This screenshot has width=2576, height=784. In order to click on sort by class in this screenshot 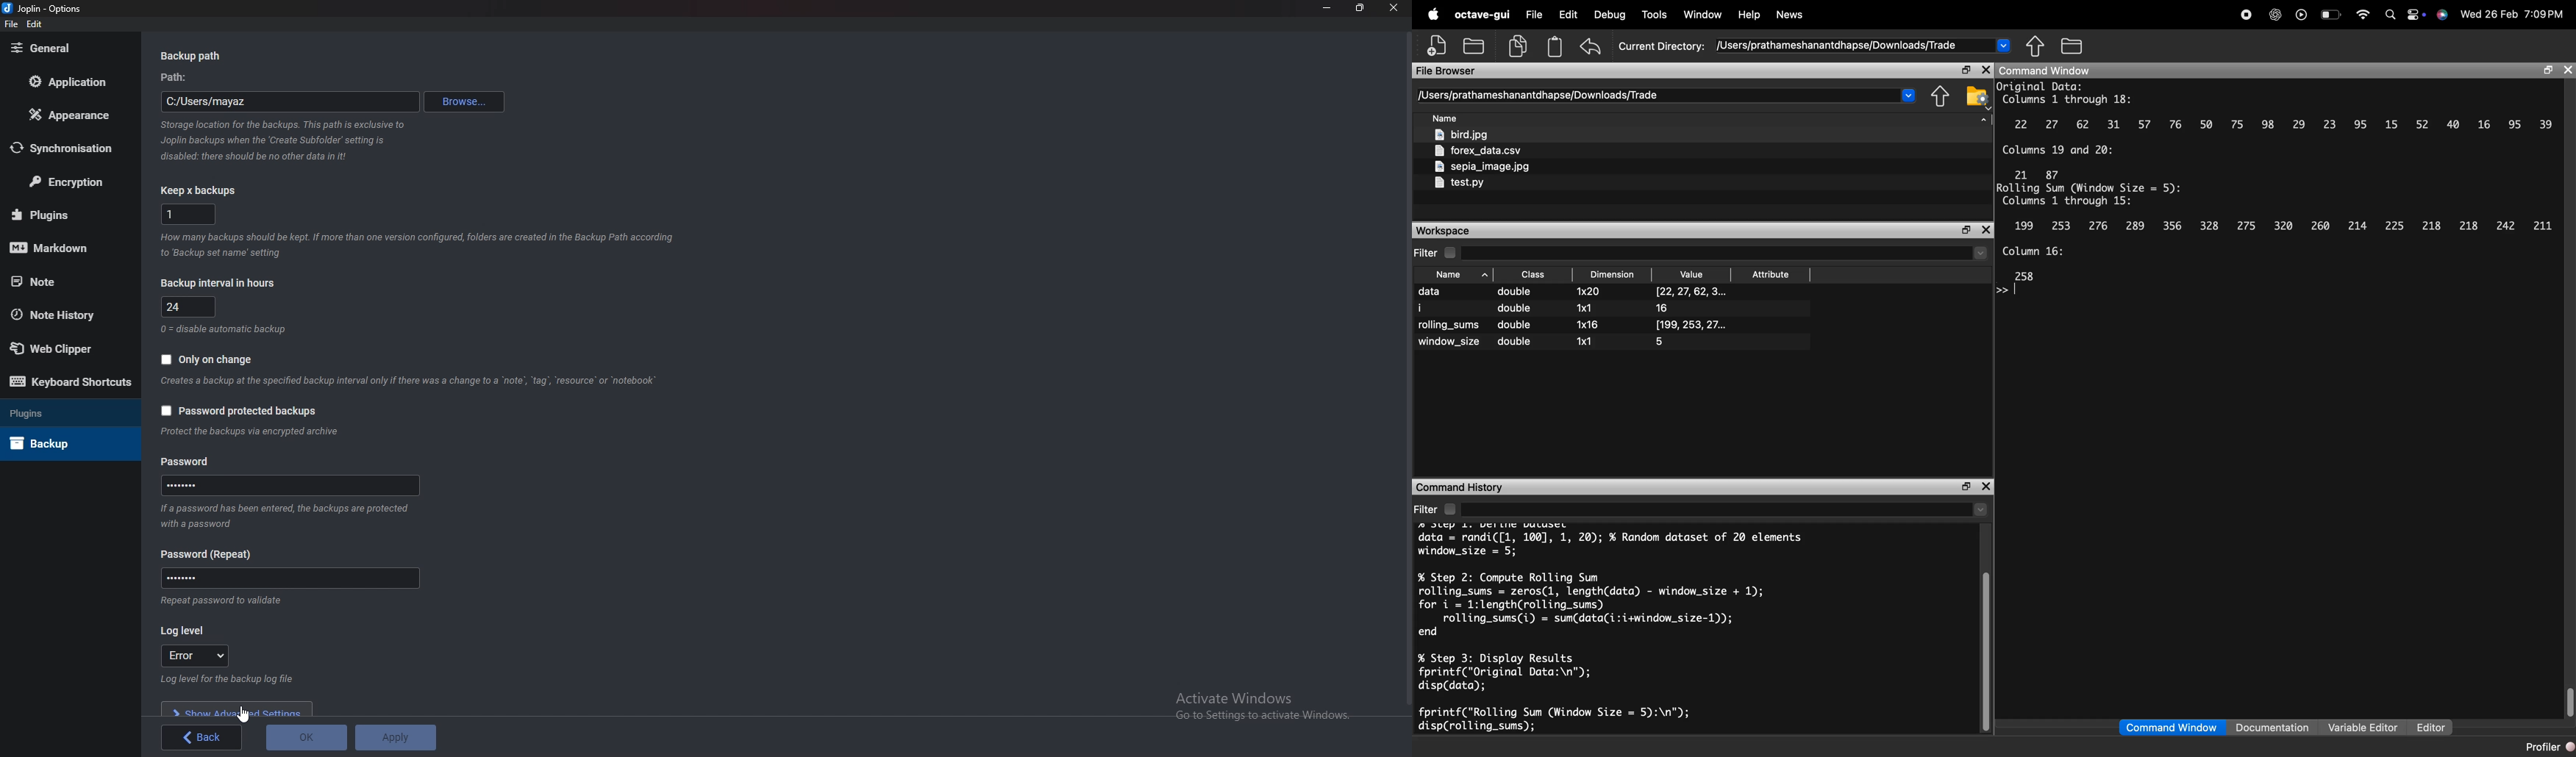, I will do `click(1536, 275)`.